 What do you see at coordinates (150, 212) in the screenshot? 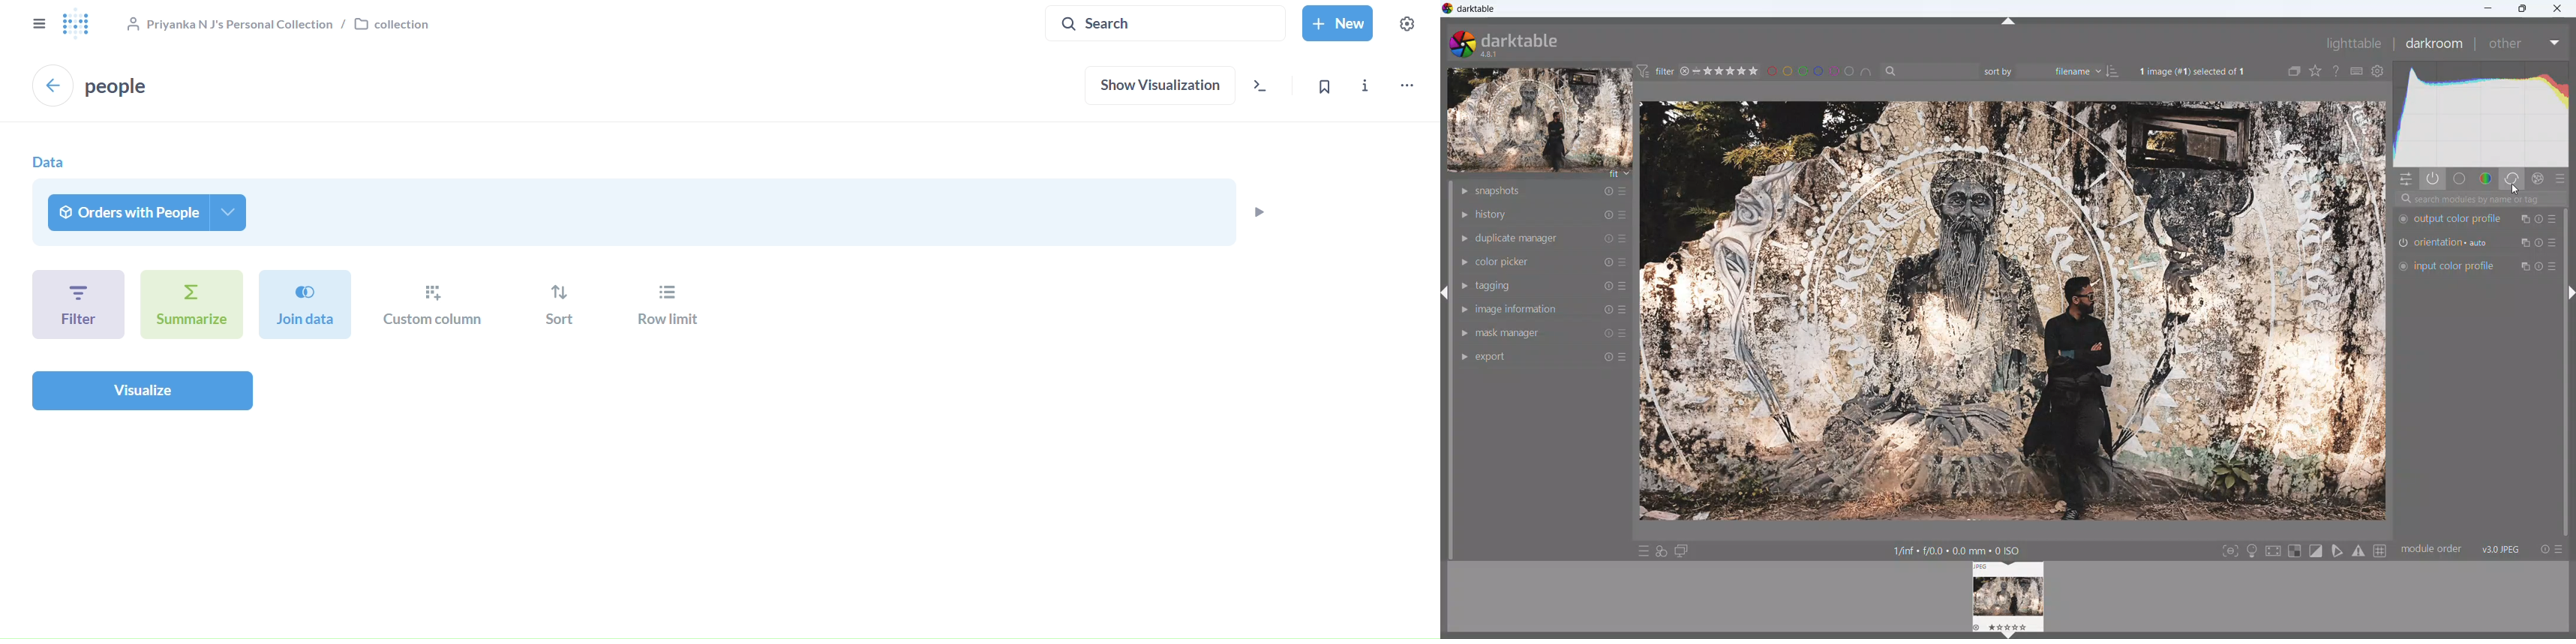
I see `orders with people` at bounding box center [150, 212].